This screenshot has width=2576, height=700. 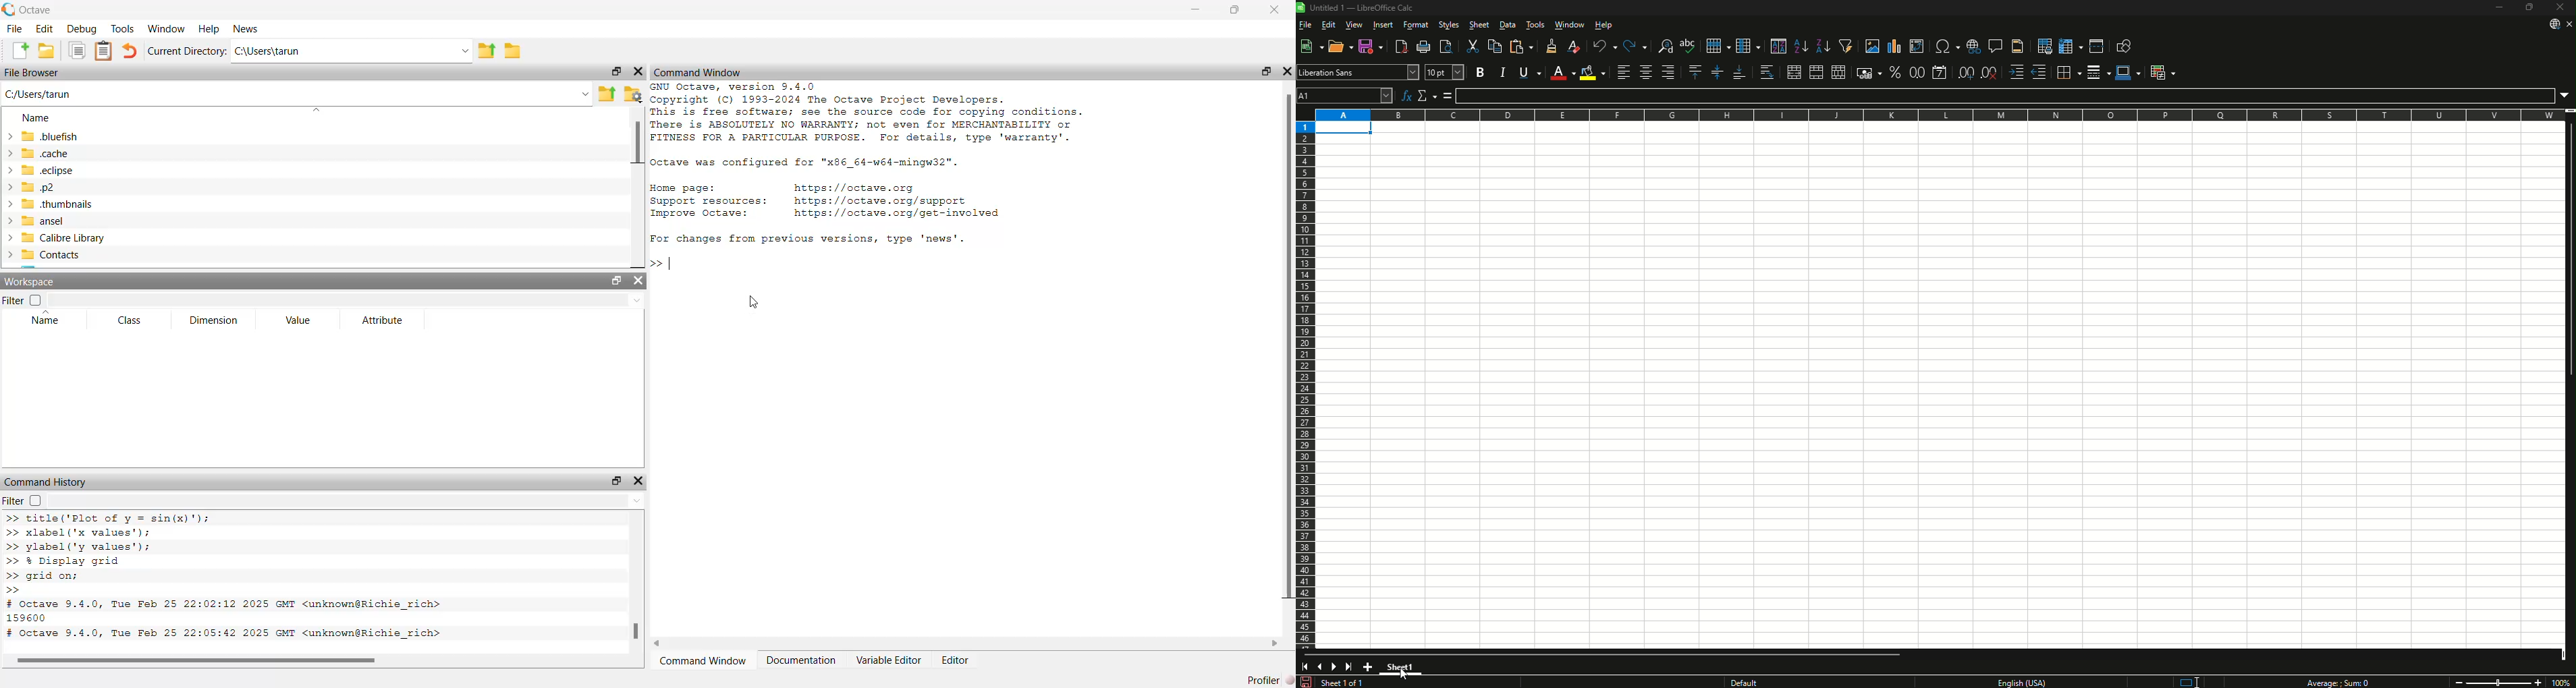 I want to click on Standard selection, so click(x=2189, y=682).